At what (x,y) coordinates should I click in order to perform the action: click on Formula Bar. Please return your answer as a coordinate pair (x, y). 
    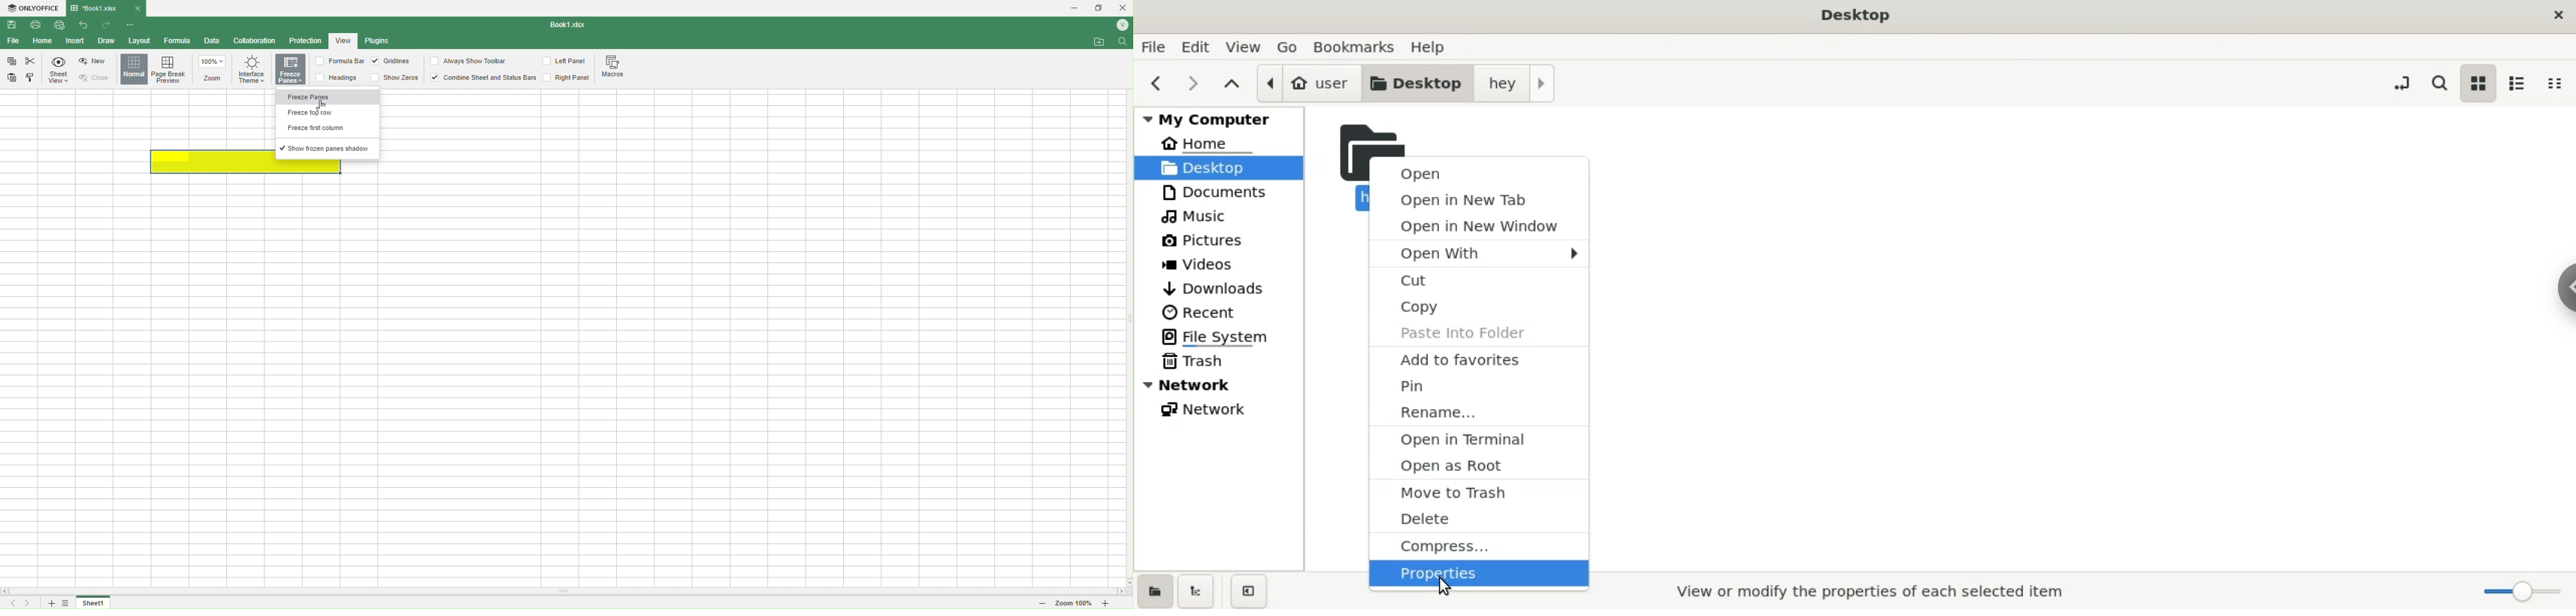
    Looking at the image, I should click on (339, 61).